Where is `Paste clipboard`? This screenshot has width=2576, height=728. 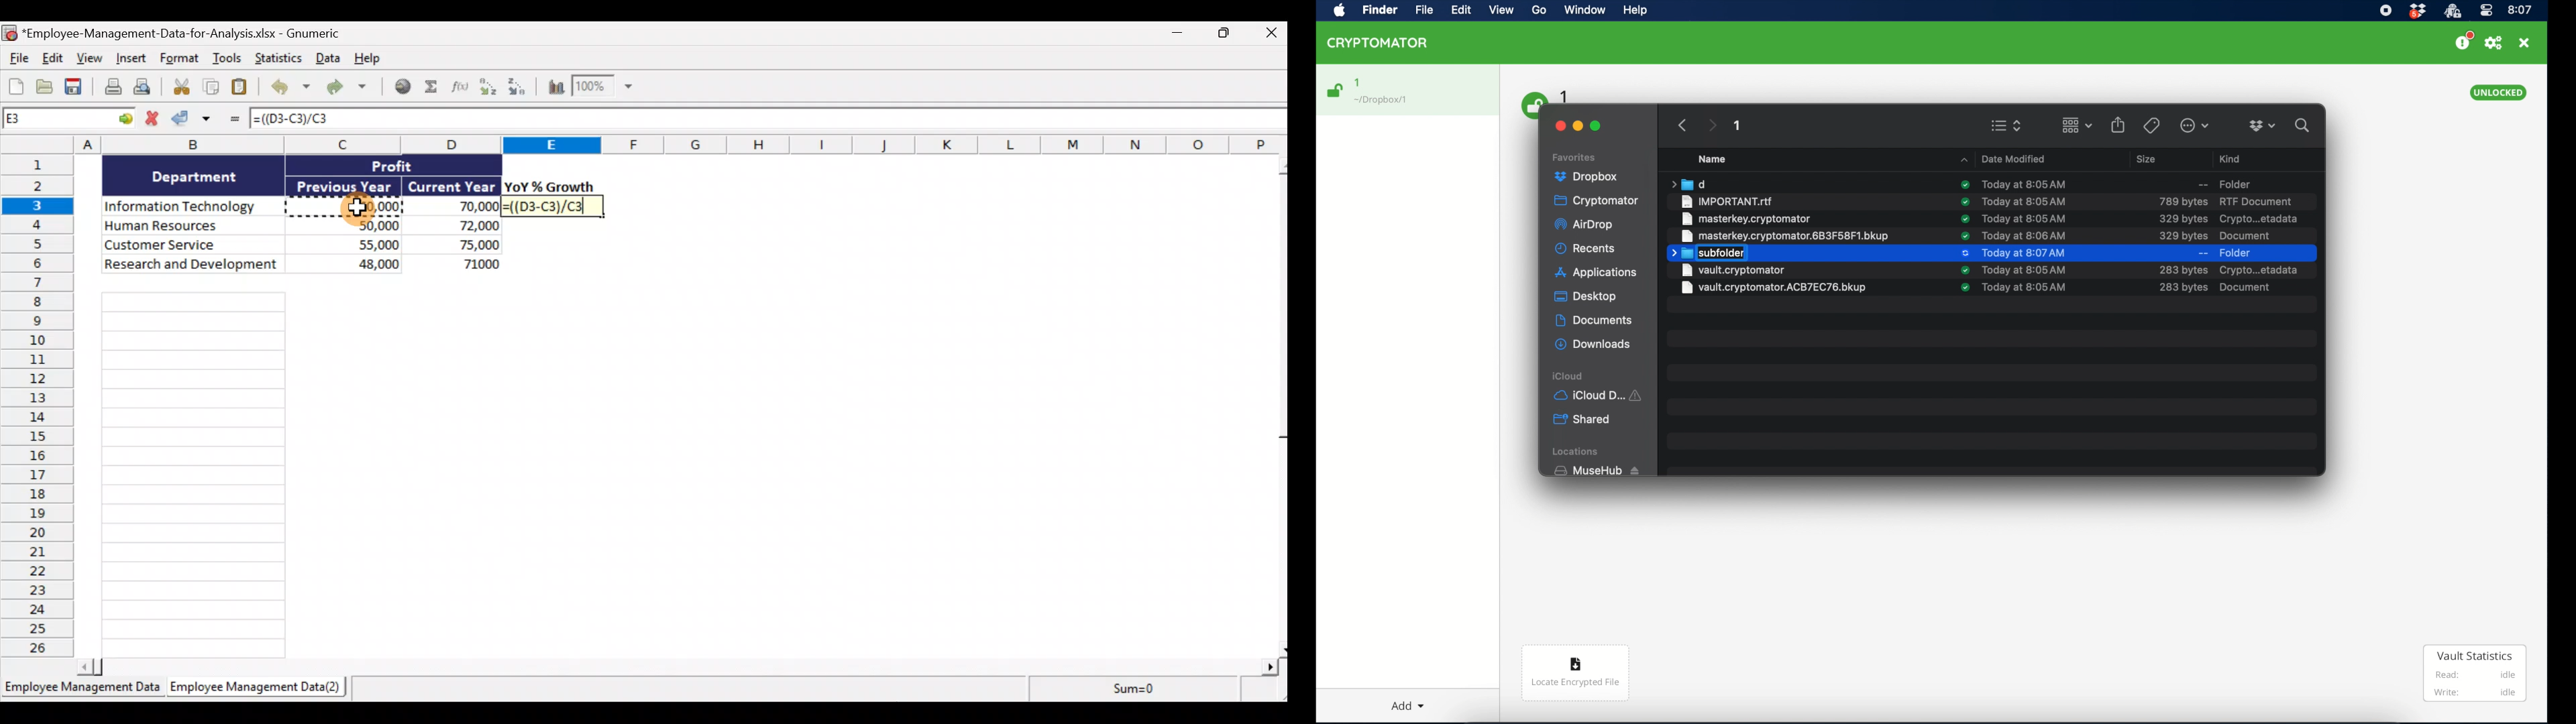
Paste clipboard is located at coordinates (242, 88).